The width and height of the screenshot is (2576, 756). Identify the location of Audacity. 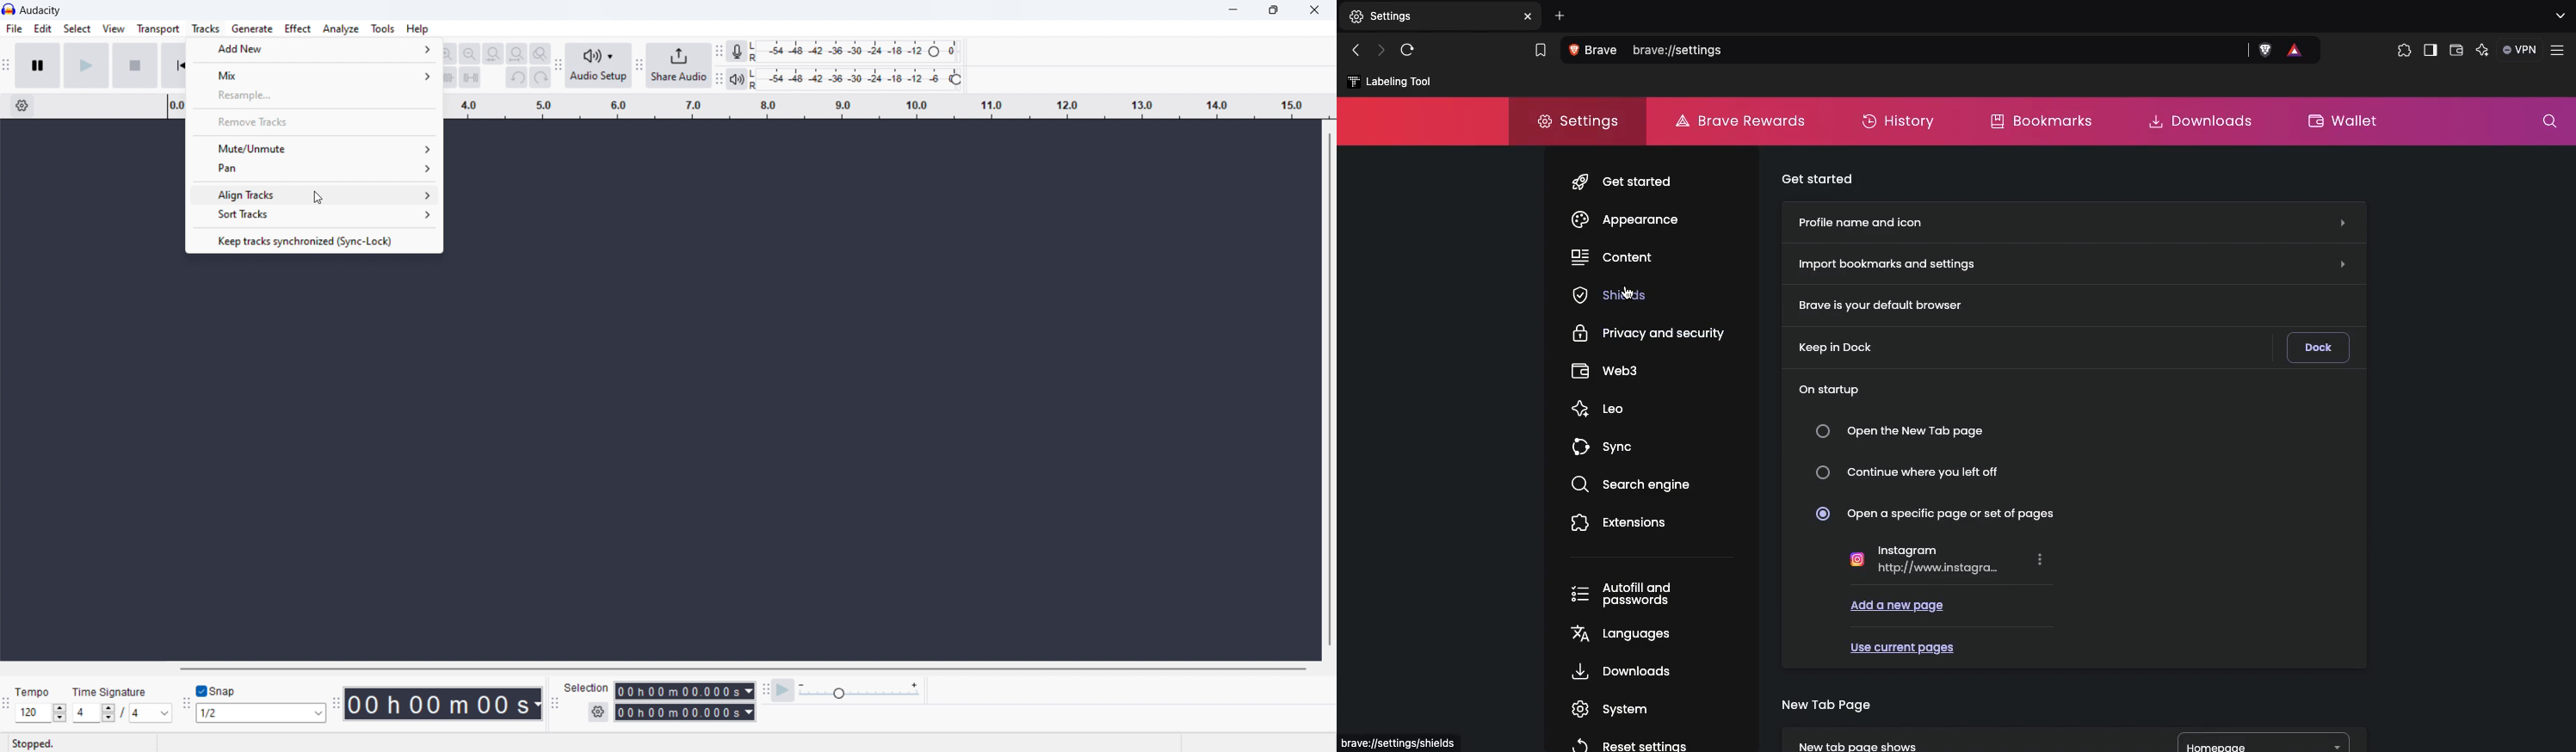
(41, 10).